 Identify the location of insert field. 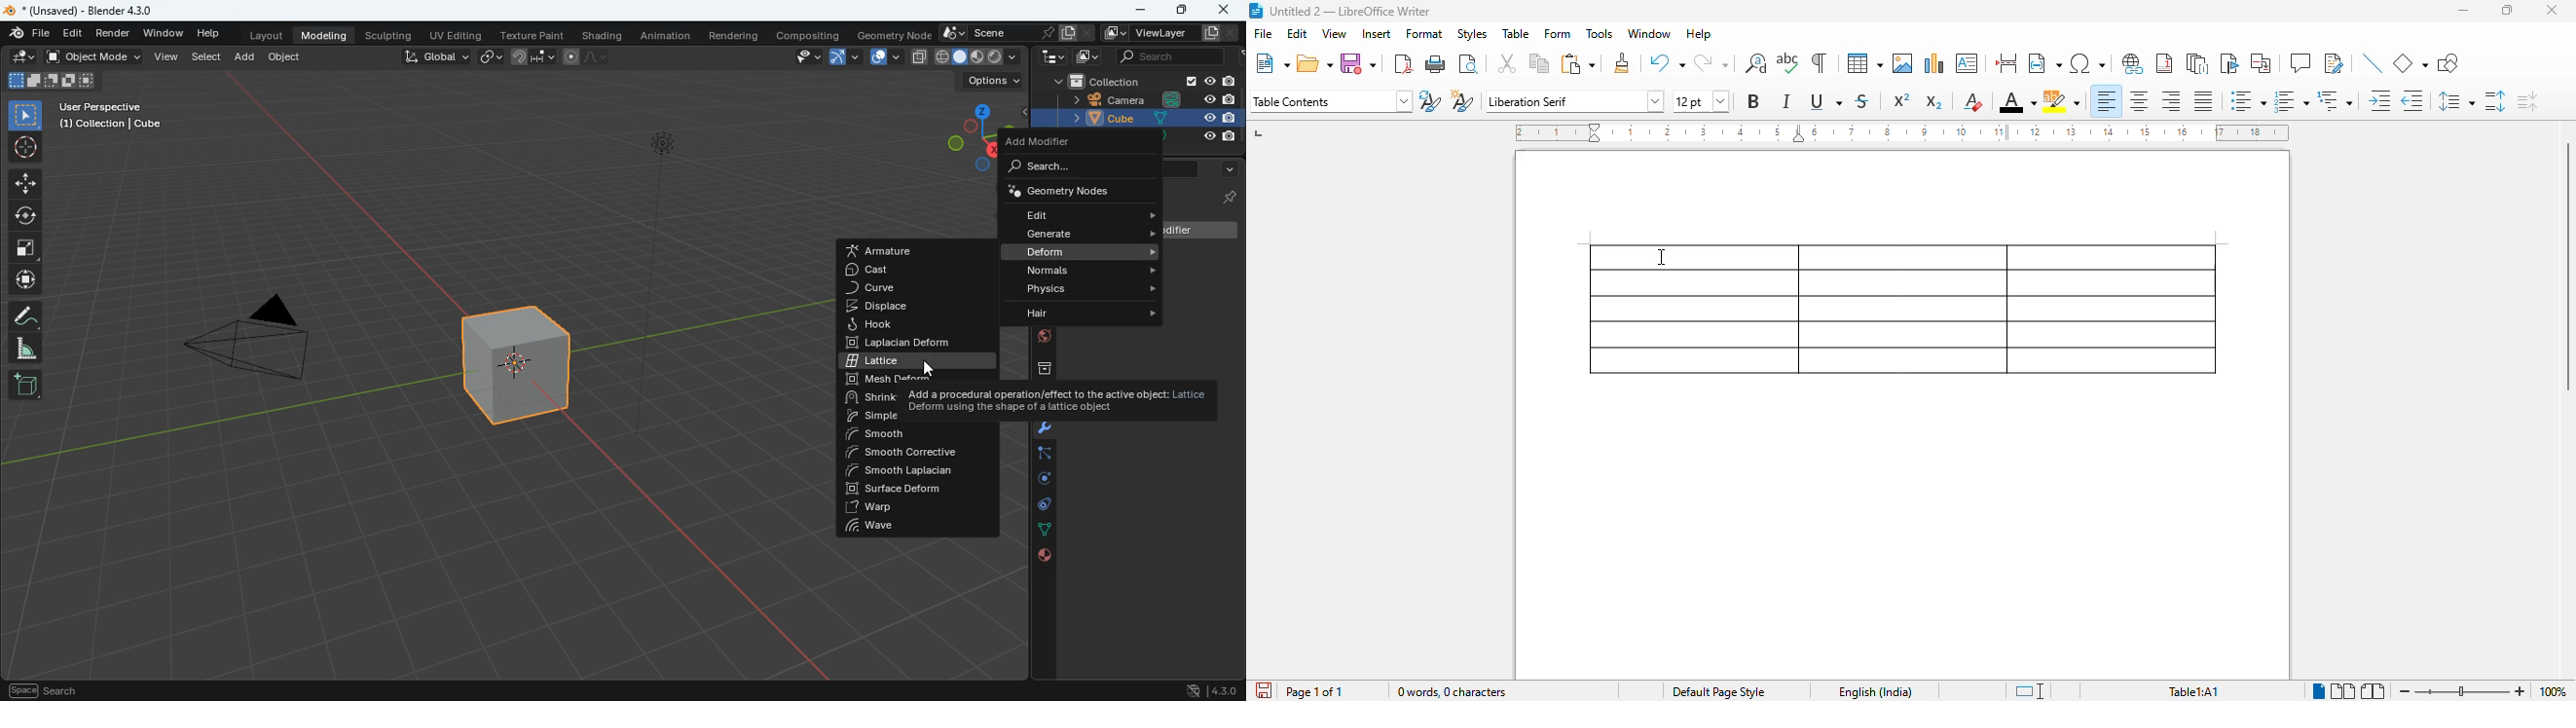
(2045, 62).